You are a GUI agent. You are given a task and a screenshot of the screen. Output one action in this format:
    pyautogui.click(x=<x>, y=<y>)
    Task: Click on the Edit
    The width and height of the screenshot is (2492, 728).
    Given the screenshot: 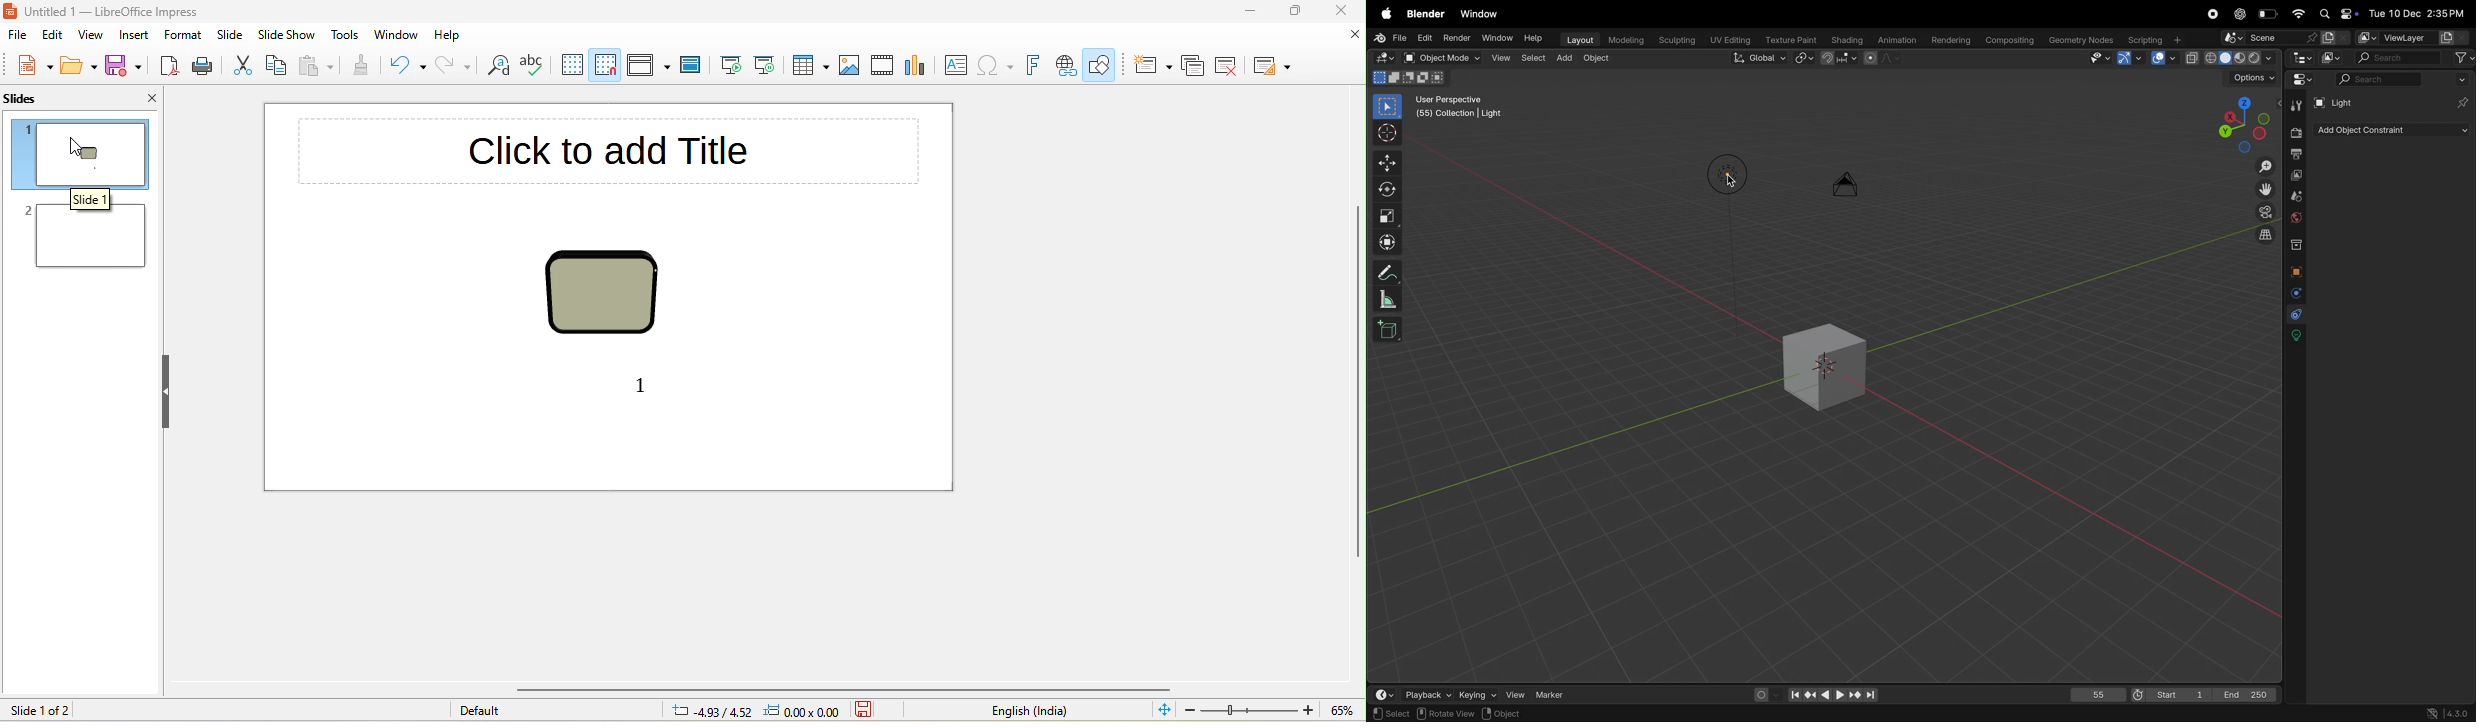 What is the action you would take?
    pyautogui.click(x=1424, y=38)
    